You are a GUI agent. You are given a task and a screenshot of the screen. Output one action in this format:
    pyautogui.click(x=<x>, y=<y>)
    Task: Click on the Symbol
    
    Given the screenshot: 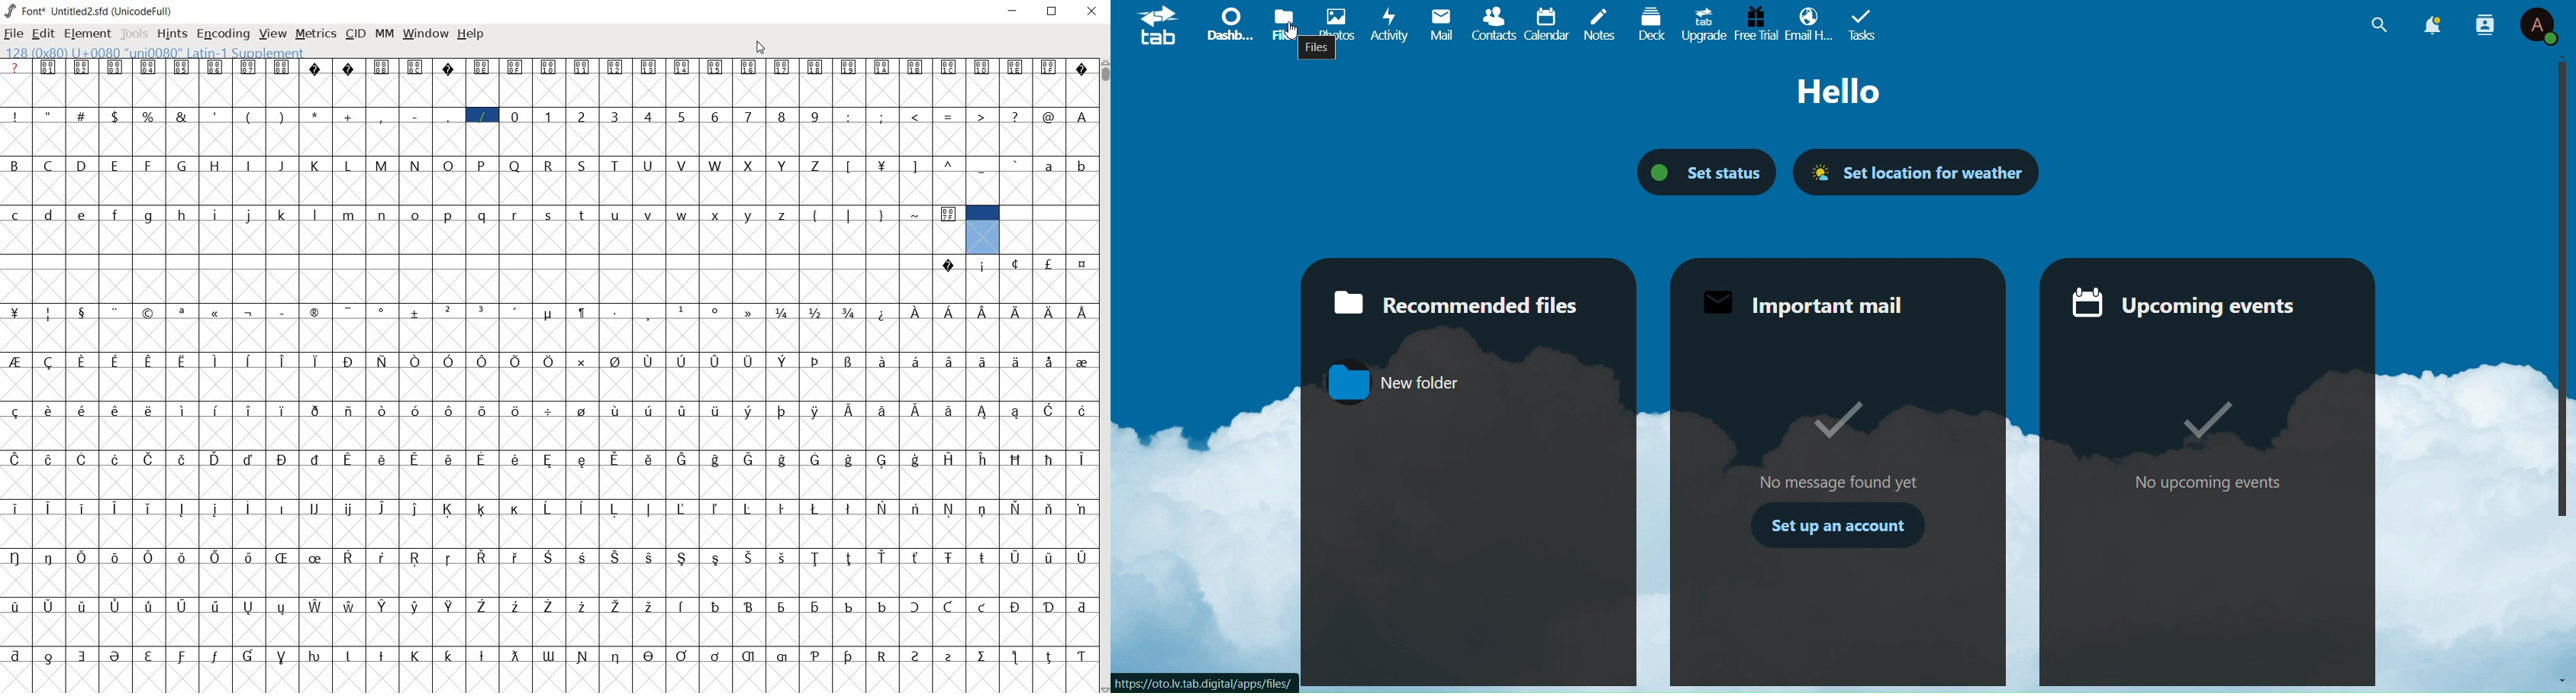 What is the action you would take?
    pyautogui.click(x=1585, y=234)
    